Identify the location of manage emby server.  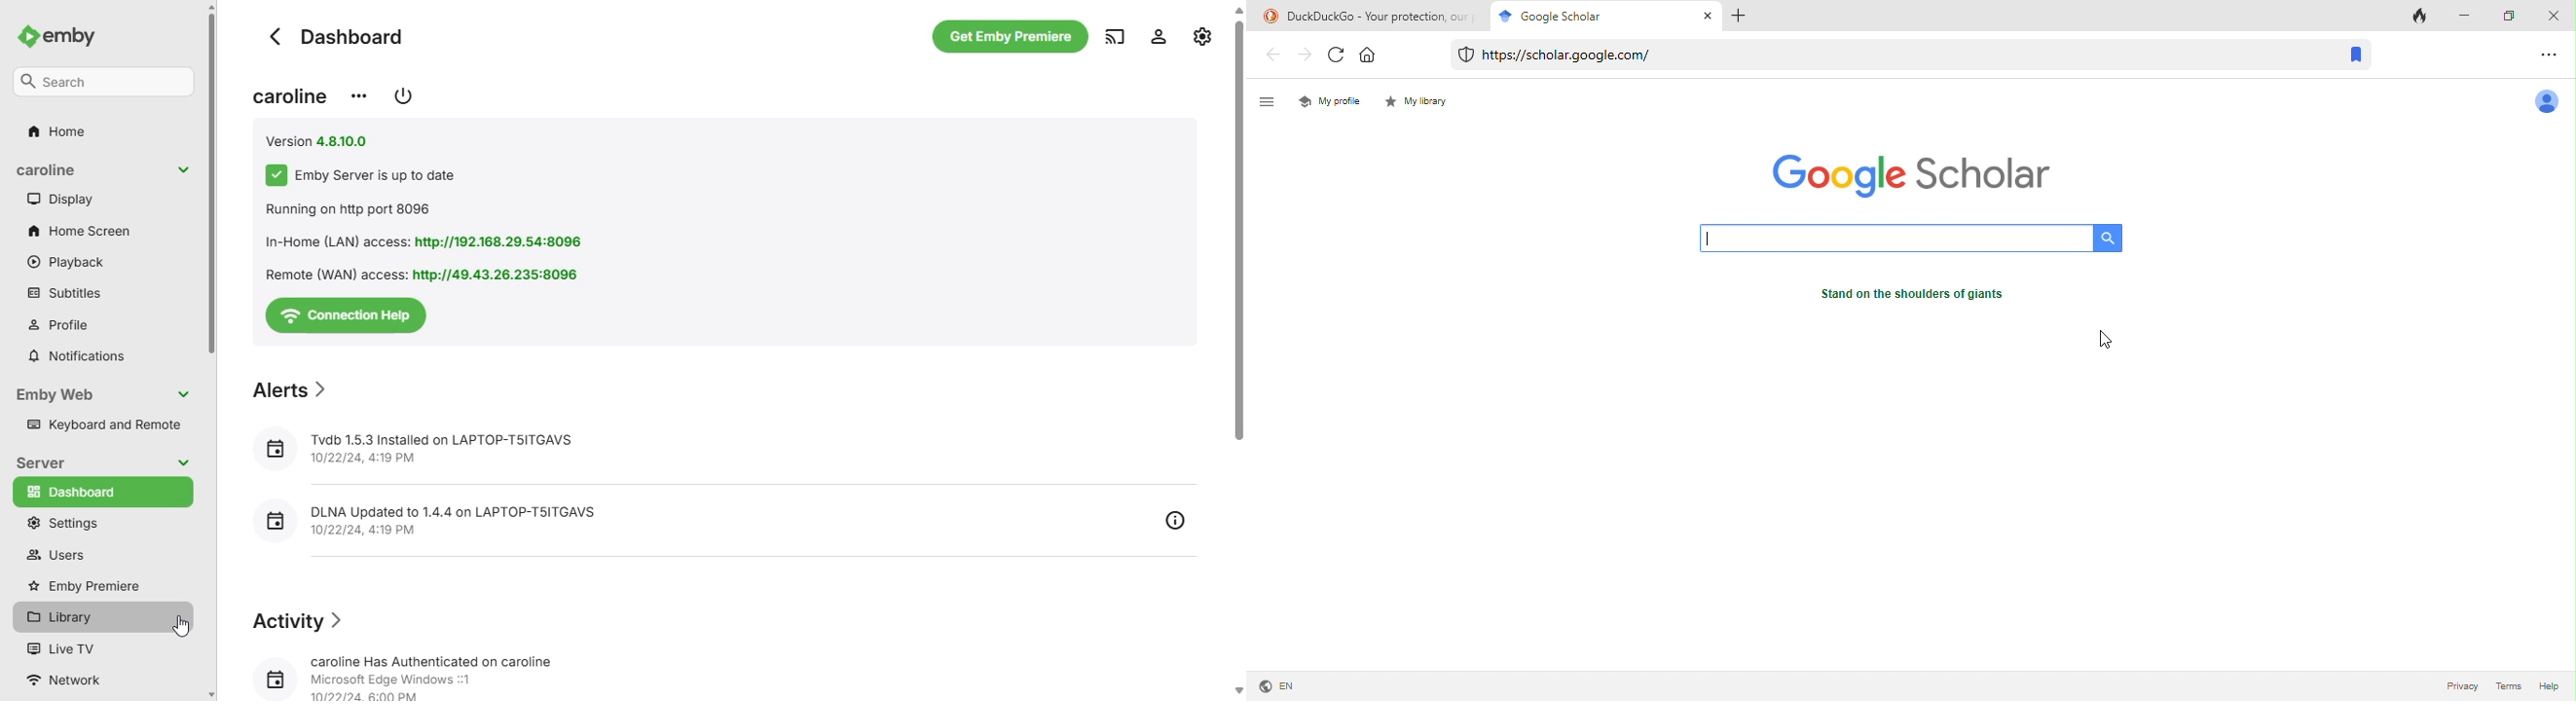
(1159, 36).